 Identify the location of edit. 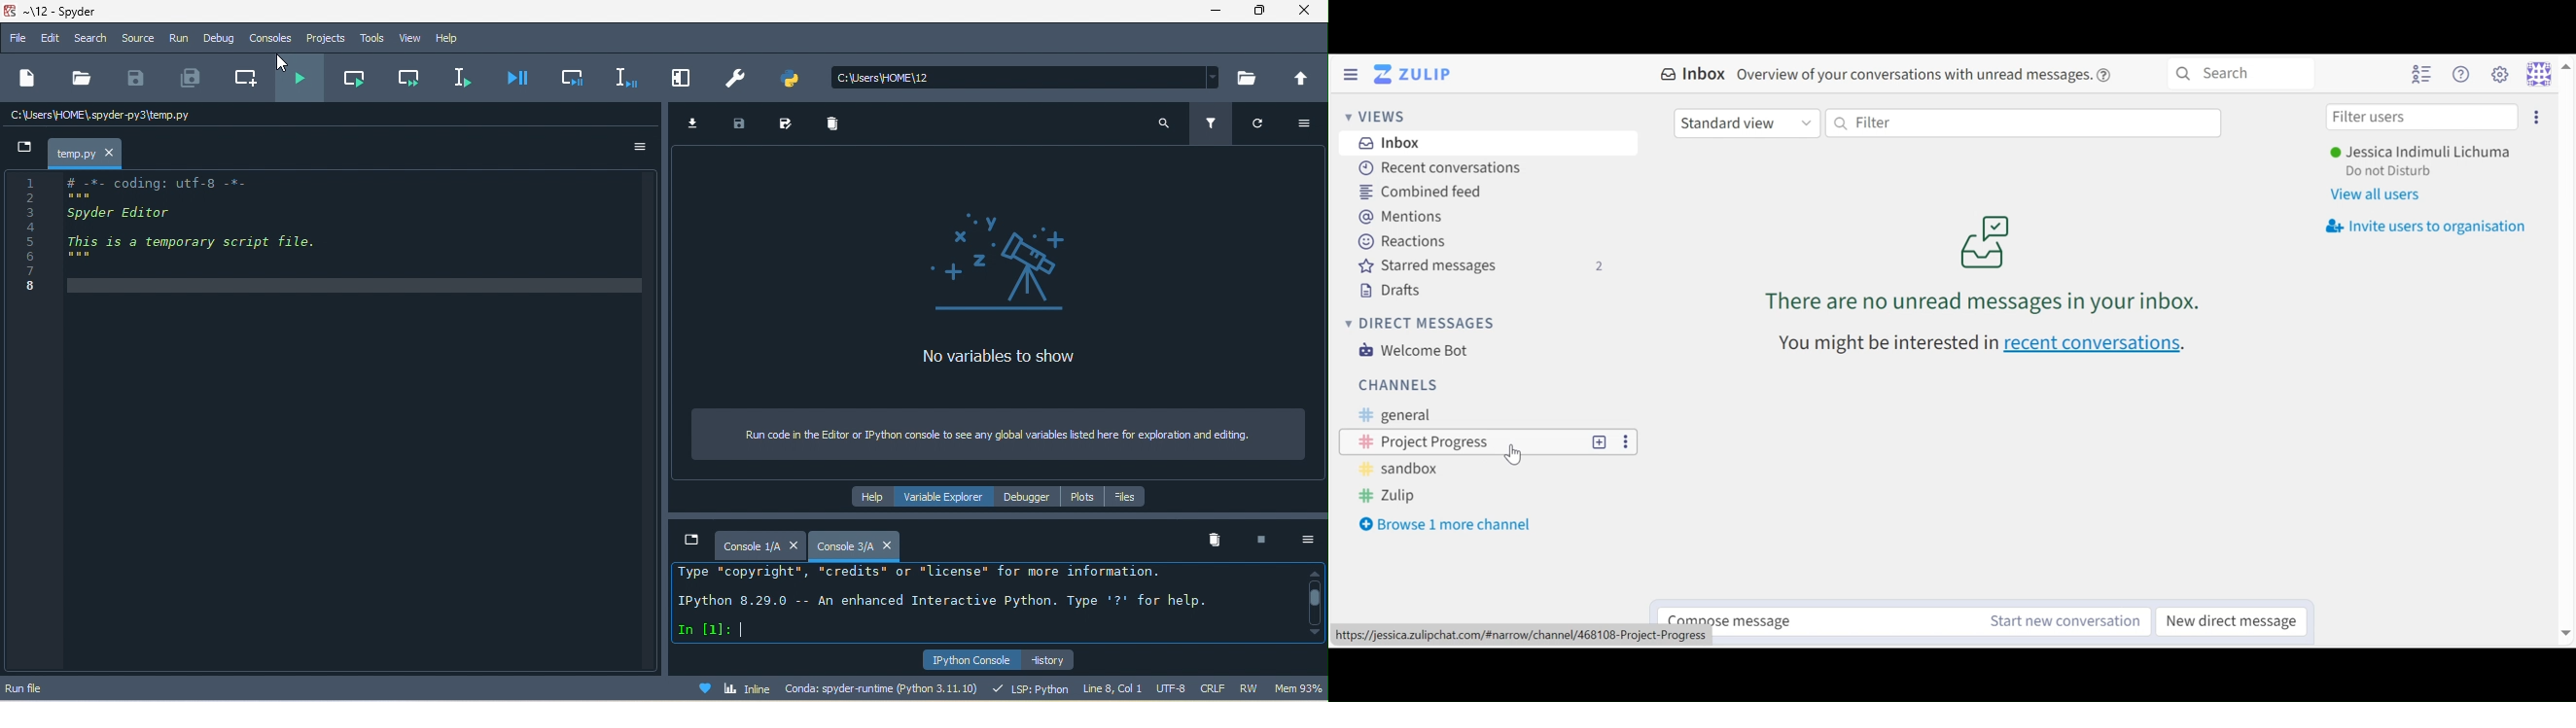
(50, 38).